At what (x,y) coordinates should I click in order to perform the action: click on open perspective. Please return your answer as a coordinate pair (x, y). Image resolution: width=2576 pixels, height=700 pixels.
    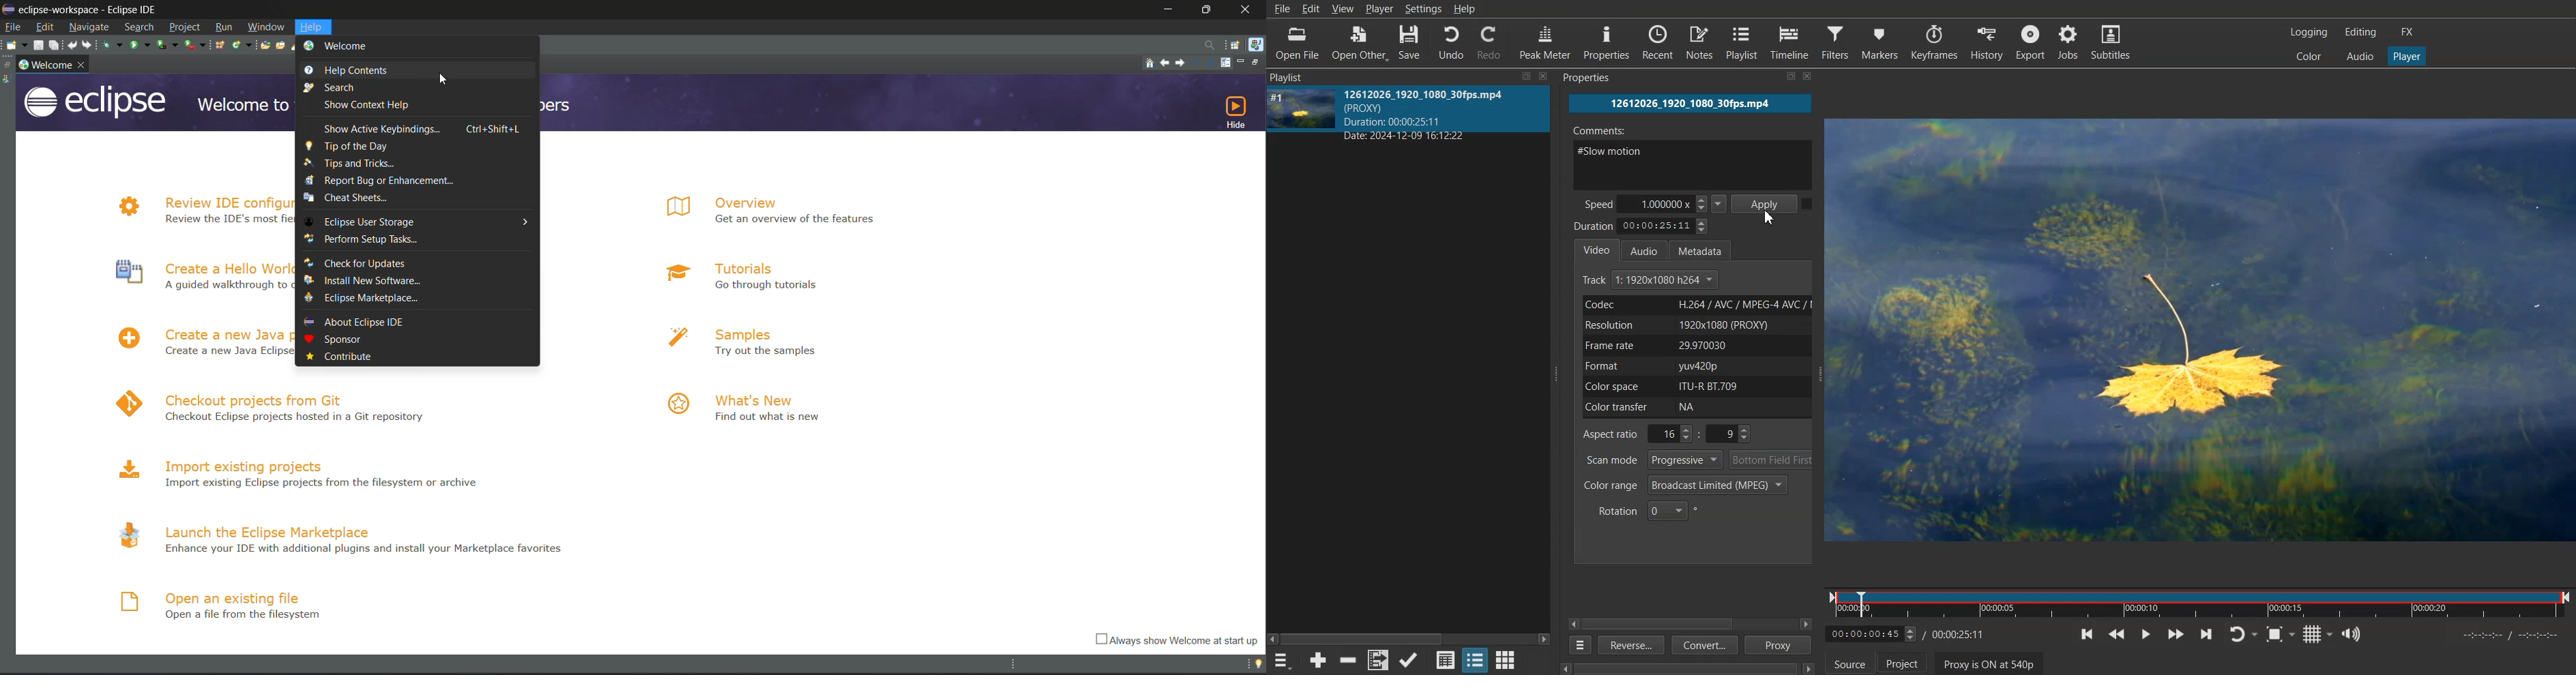
    Looking at the image, I should click on (1237, 45).